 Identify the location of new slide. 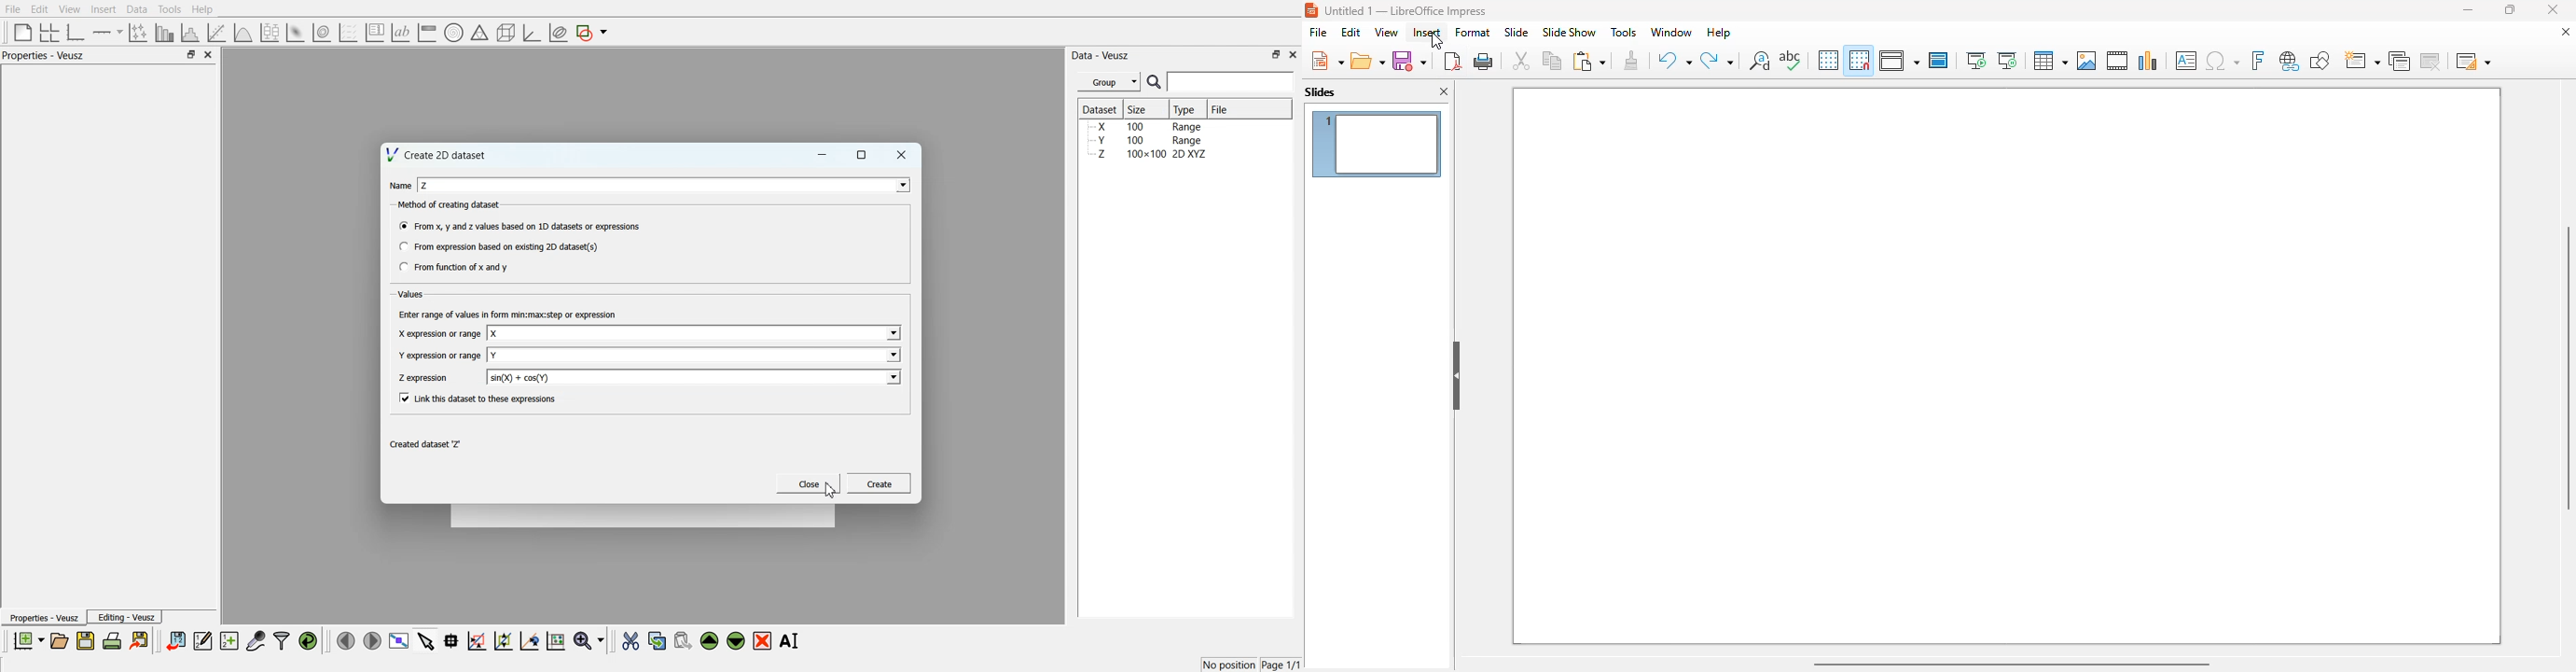
(2361, 61).